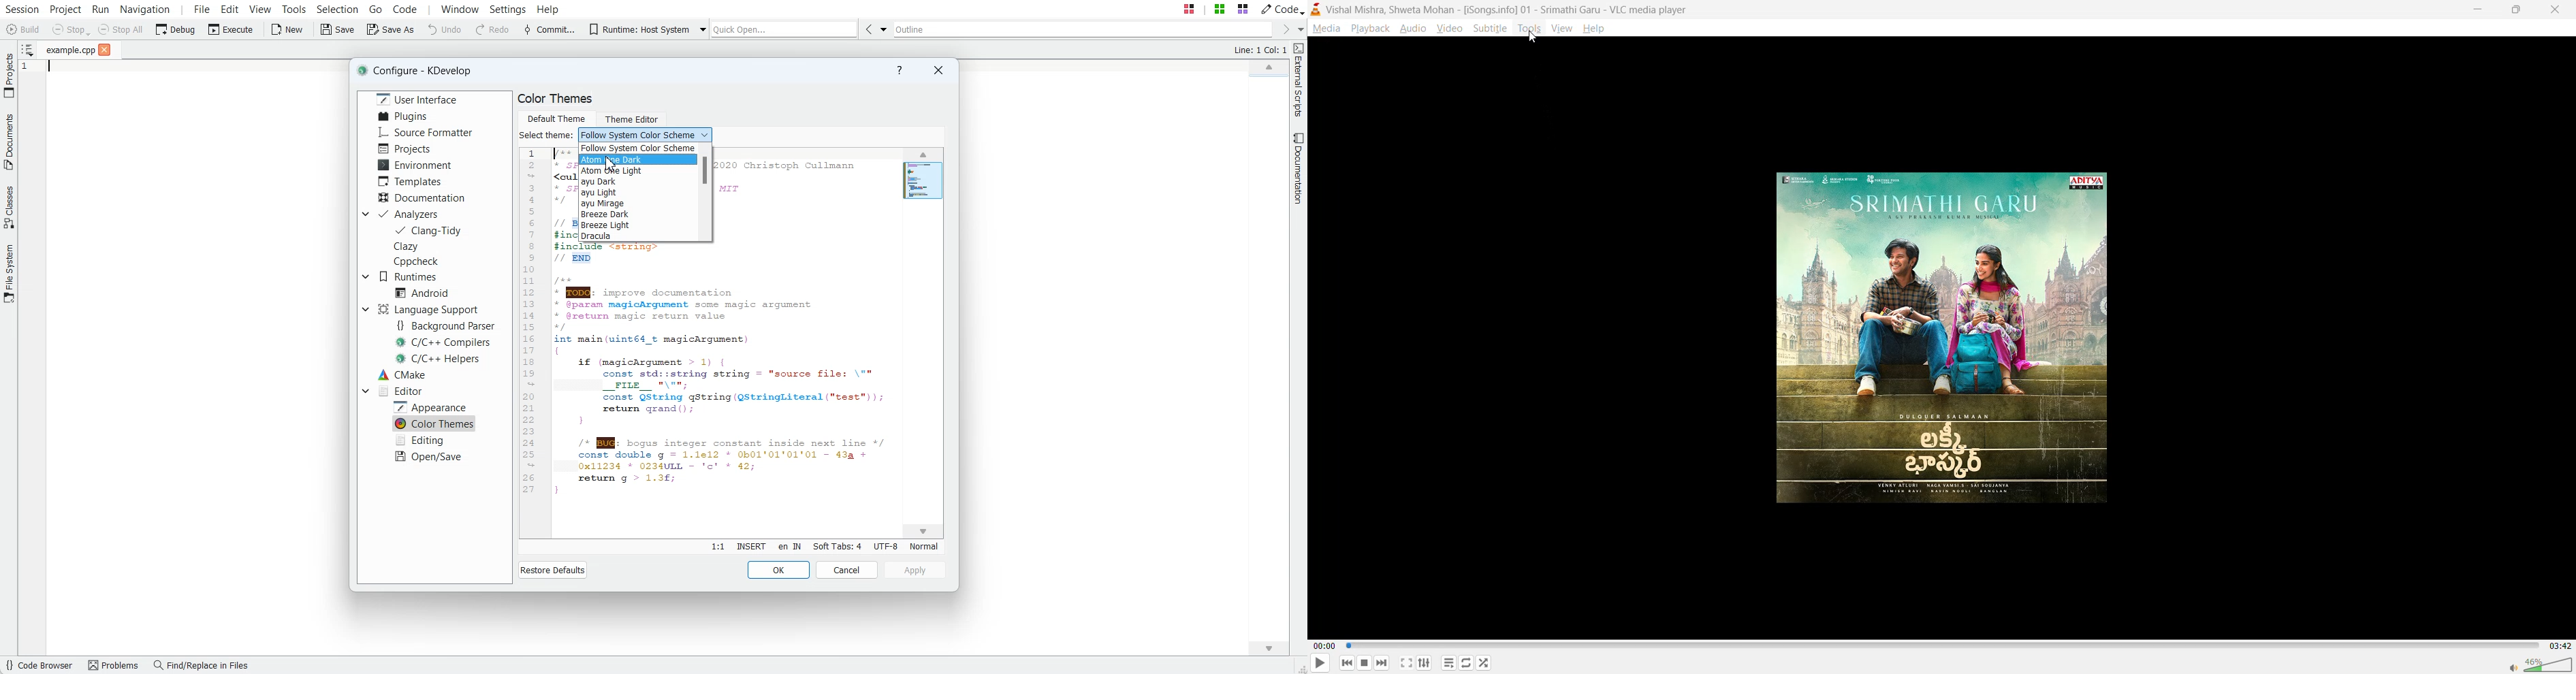 Image resolution: width=2576 pixels, height=700 pixels. What do you see at coordinates (1370, 28) in the screenshot?
I see `playback` at bounding box center [1370, 28].